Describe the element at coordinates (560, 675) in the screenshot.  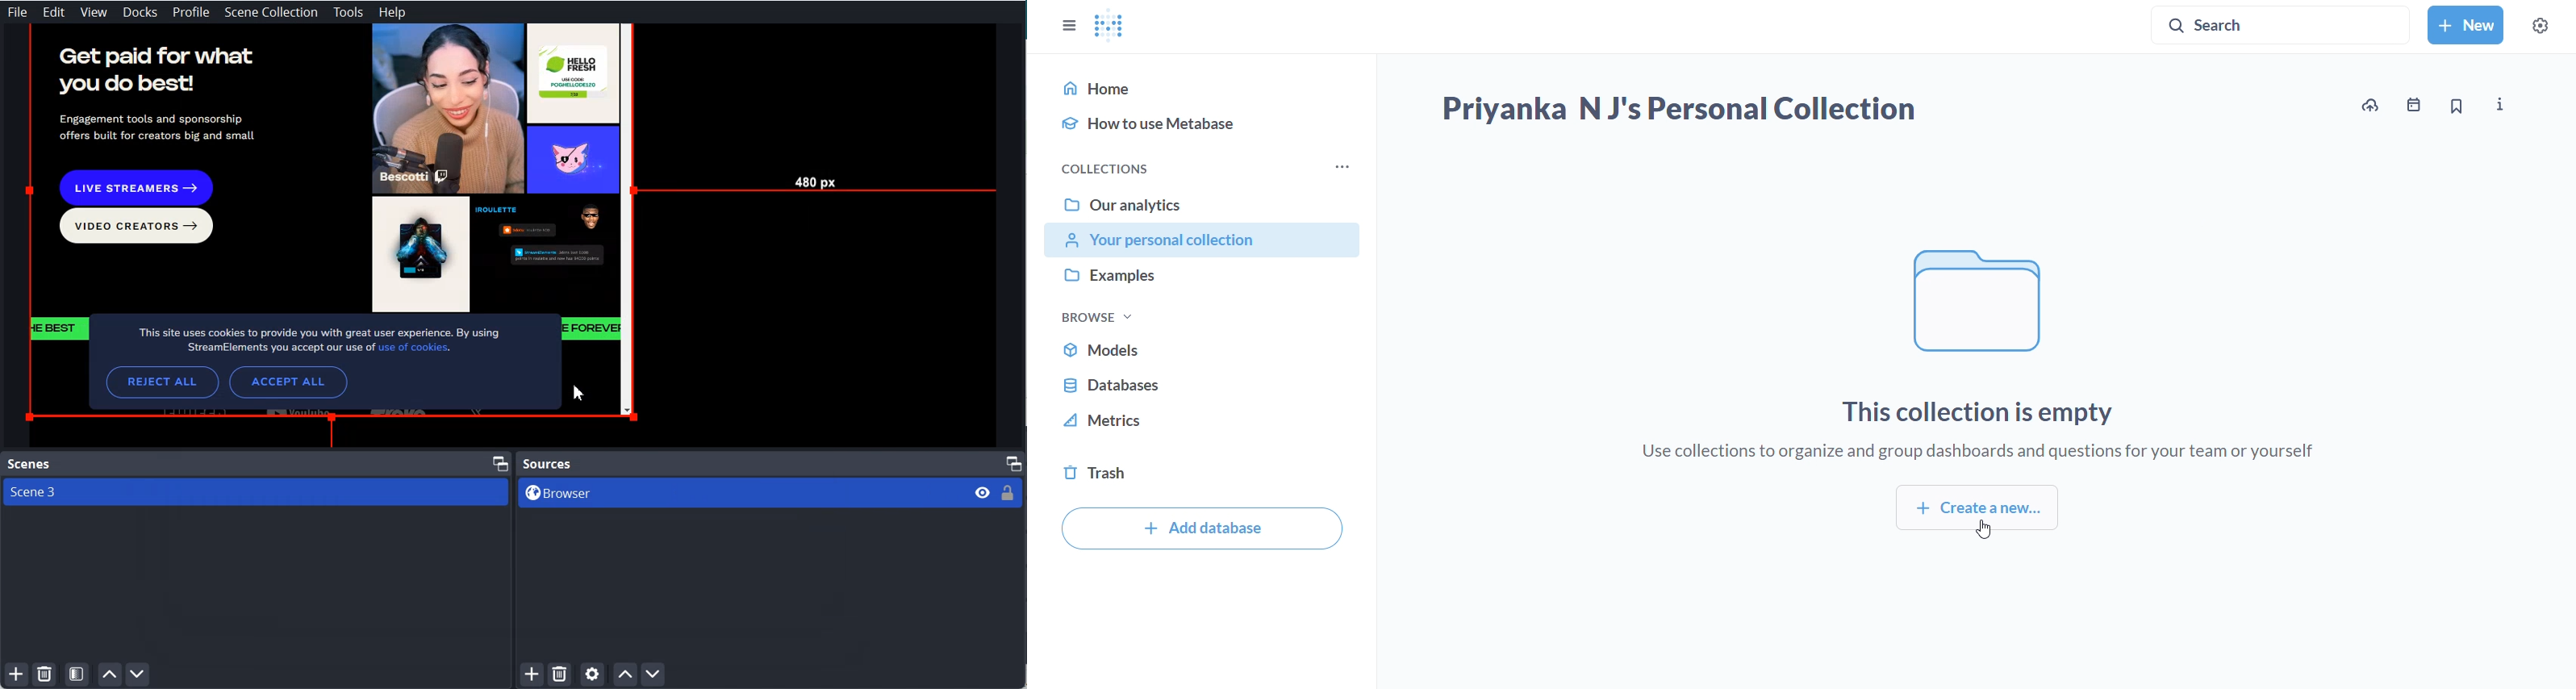
I see `Remove selected Source` at that location.